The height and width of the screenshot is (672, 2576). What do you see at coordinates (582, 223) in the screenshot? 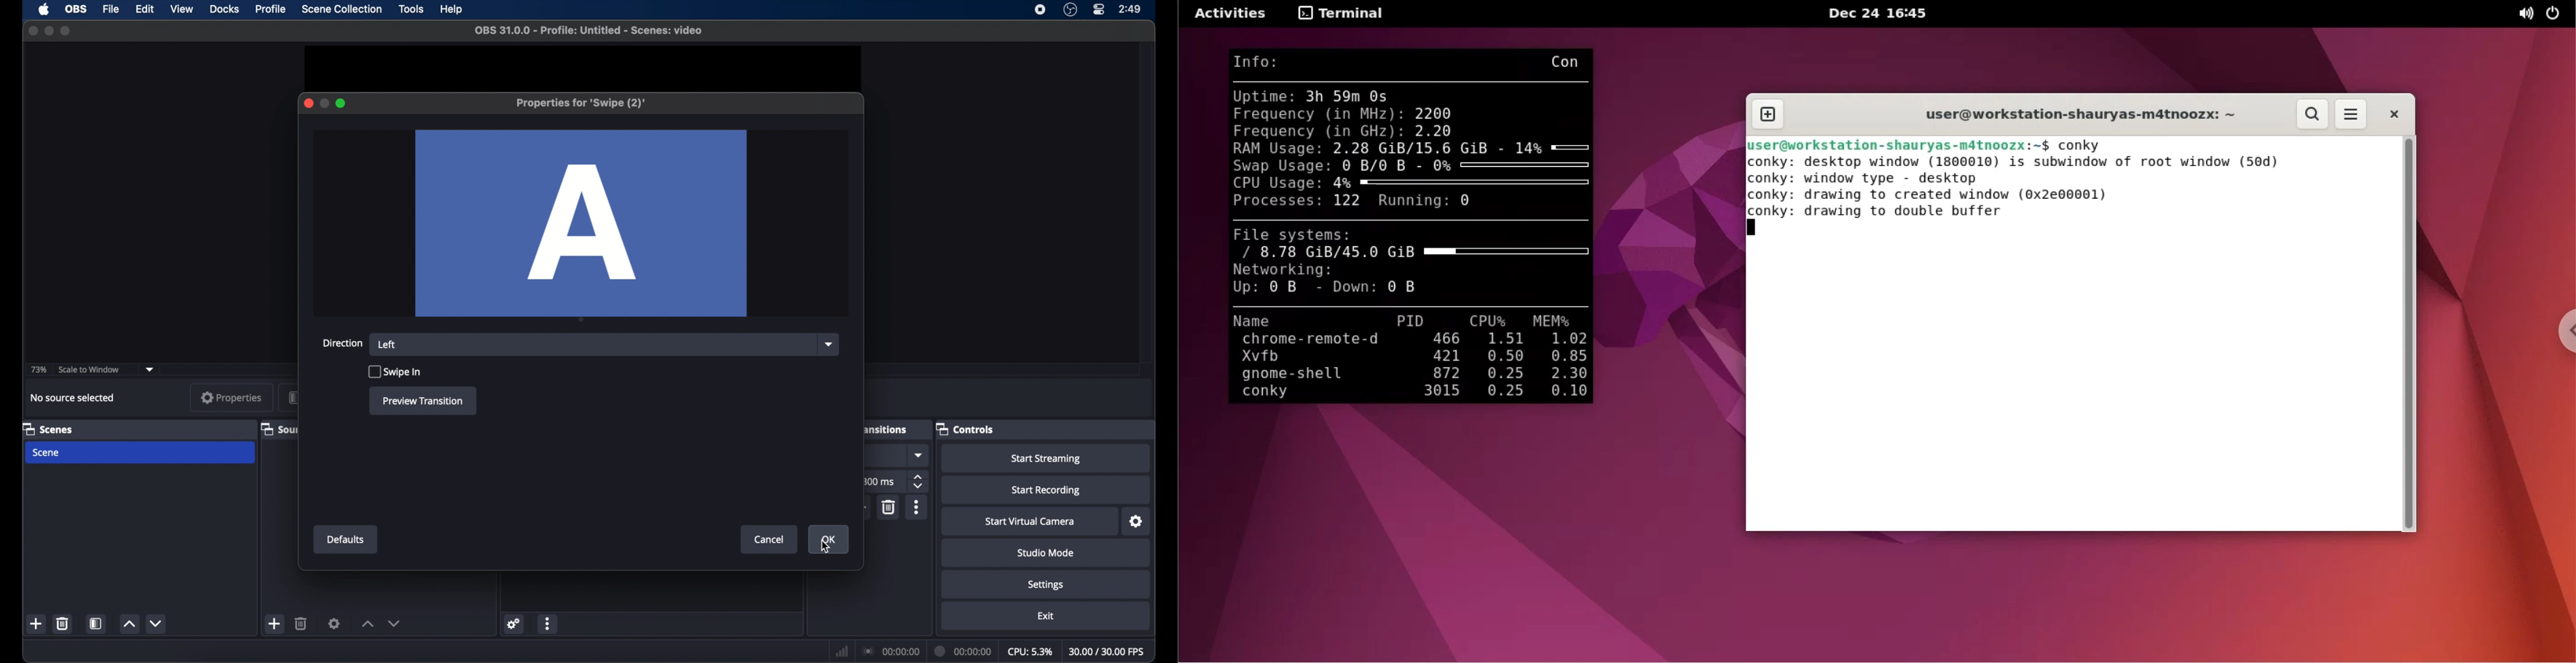
I see `A` at bounding box center [582, 223].